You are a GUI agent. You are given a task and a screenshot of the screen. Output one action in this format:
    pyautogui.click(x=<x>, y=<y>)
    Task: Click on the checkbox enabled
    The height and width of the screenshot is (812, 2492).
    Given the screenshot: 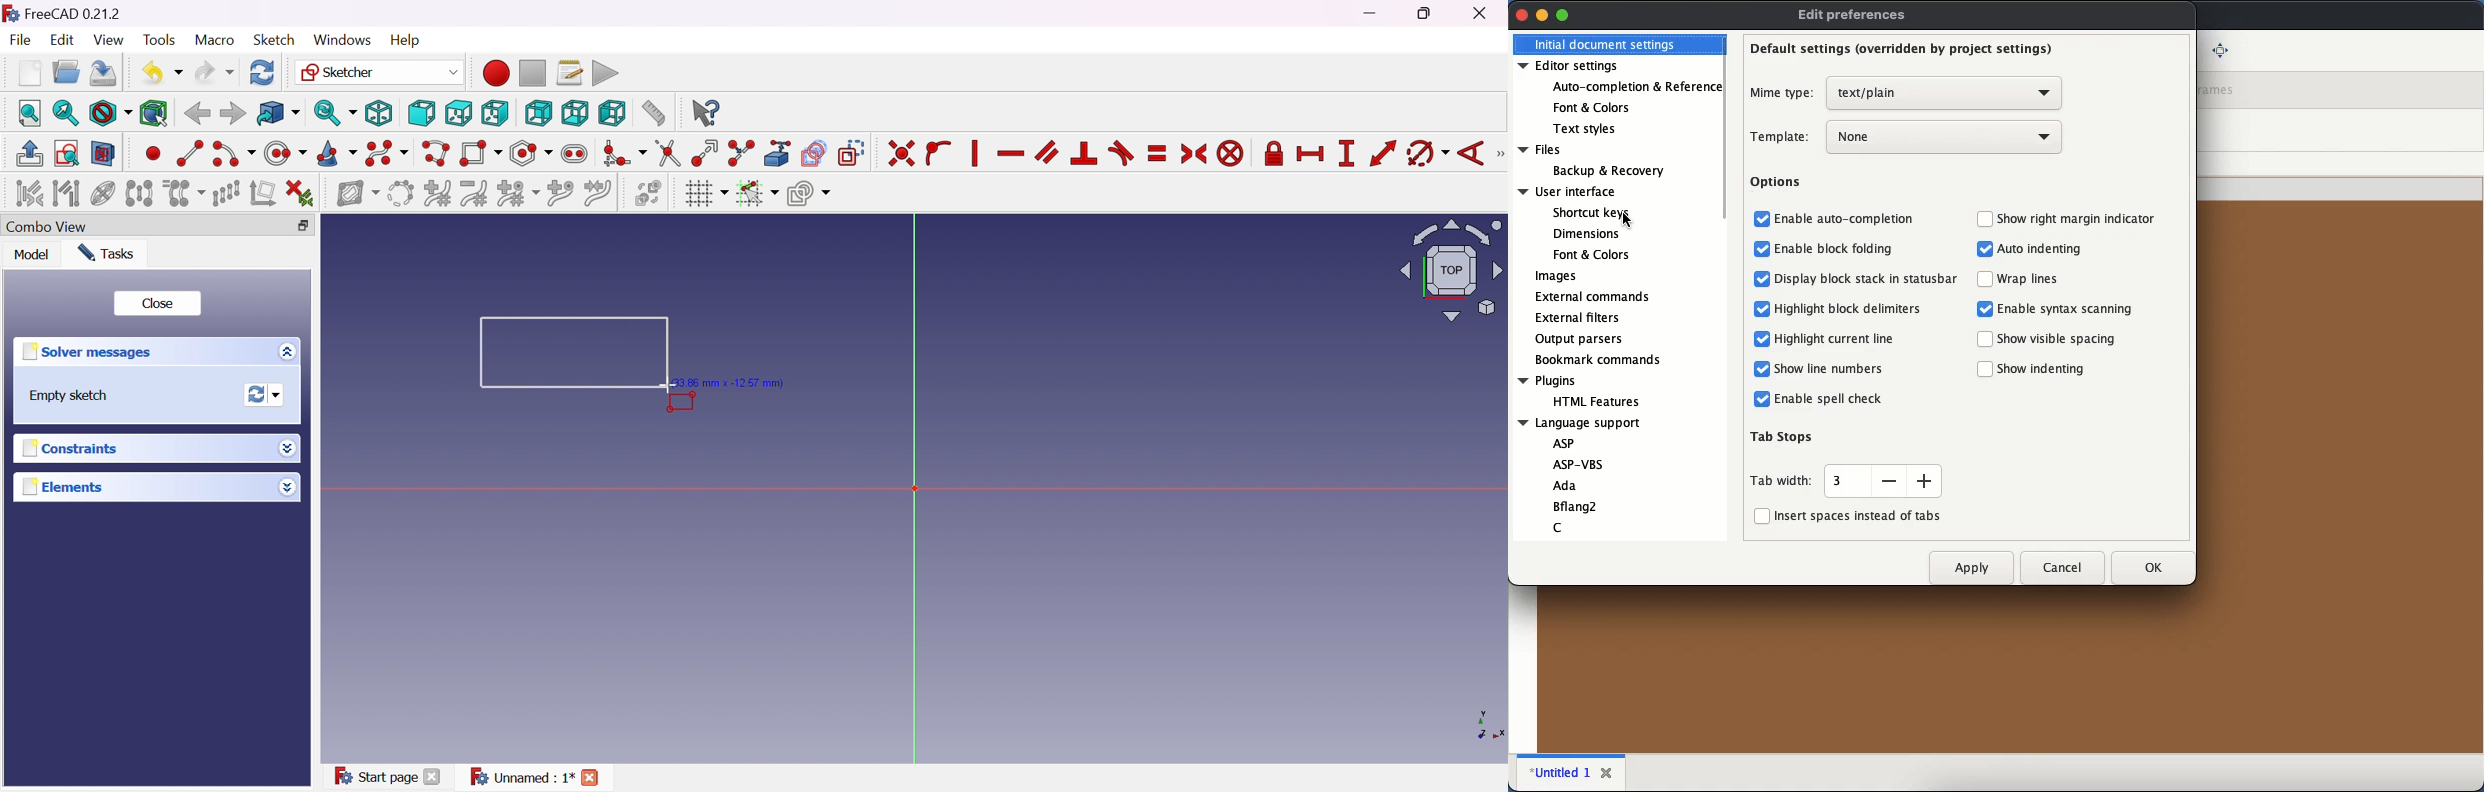 What is the action you would take?
    pyautogui.click(x=1763, y=368)
    